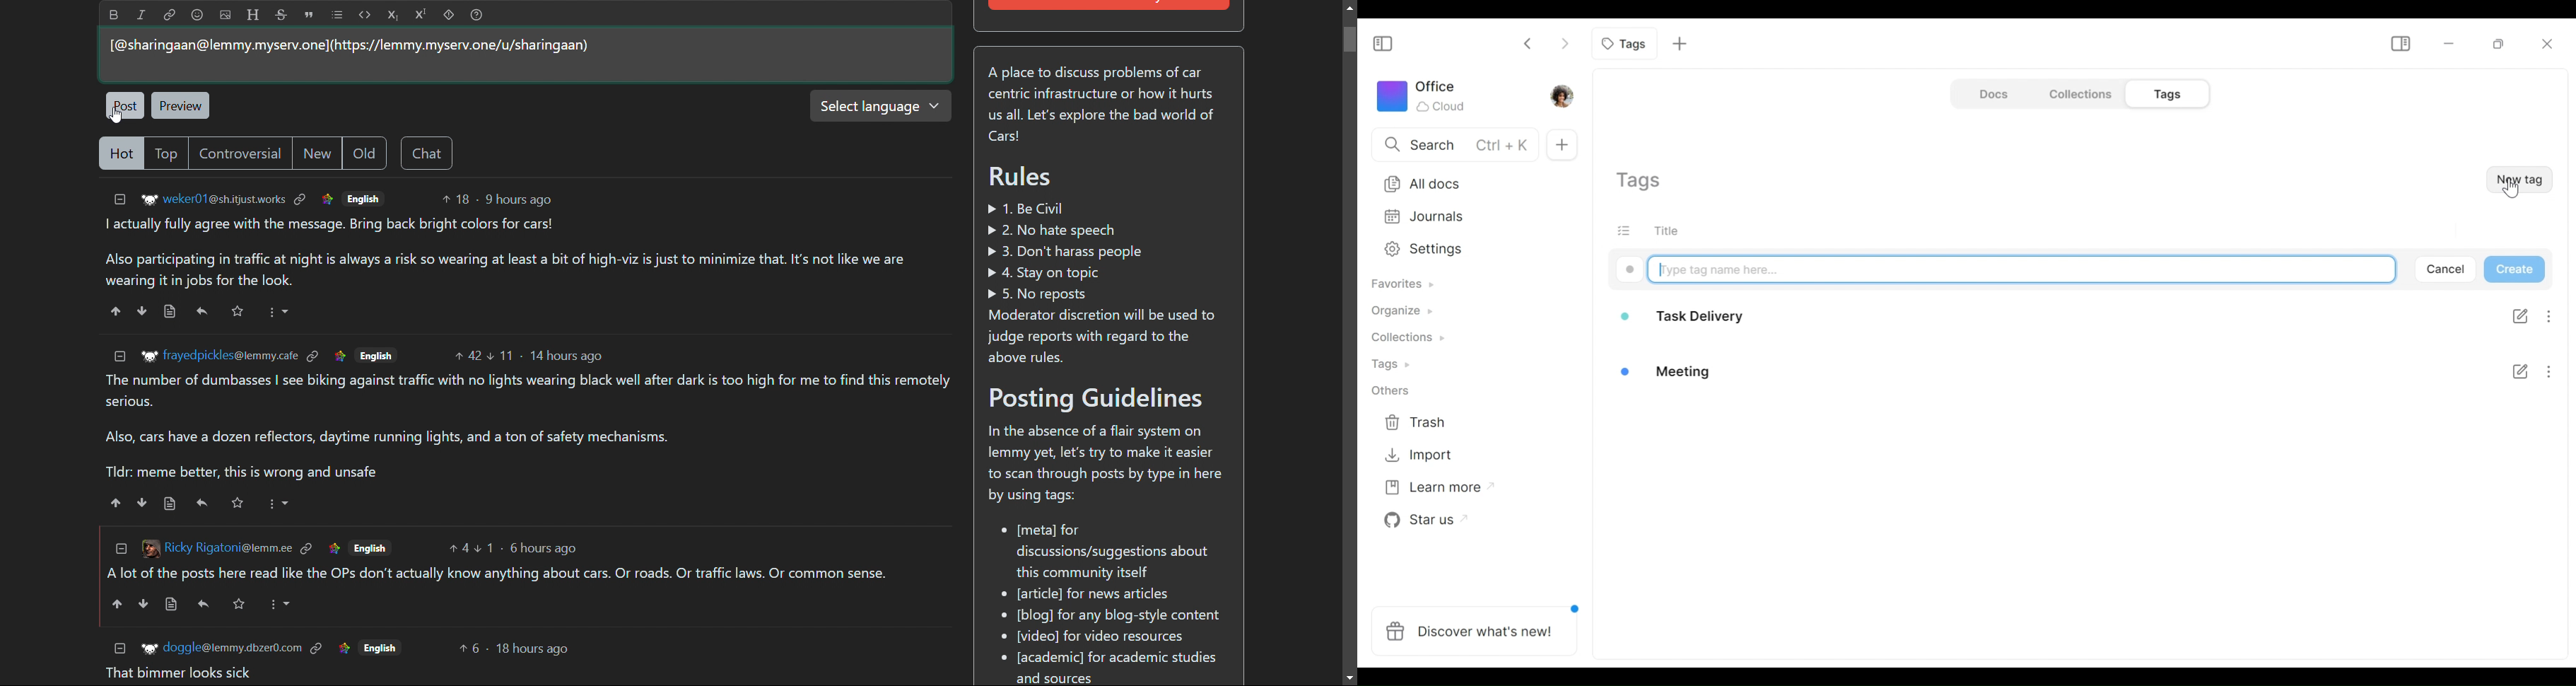 Image resolution: width=2576 pixels, height=700 pixels. Describe the element at coordinates (476, 15) in the screenshot. I see `help` at that location.